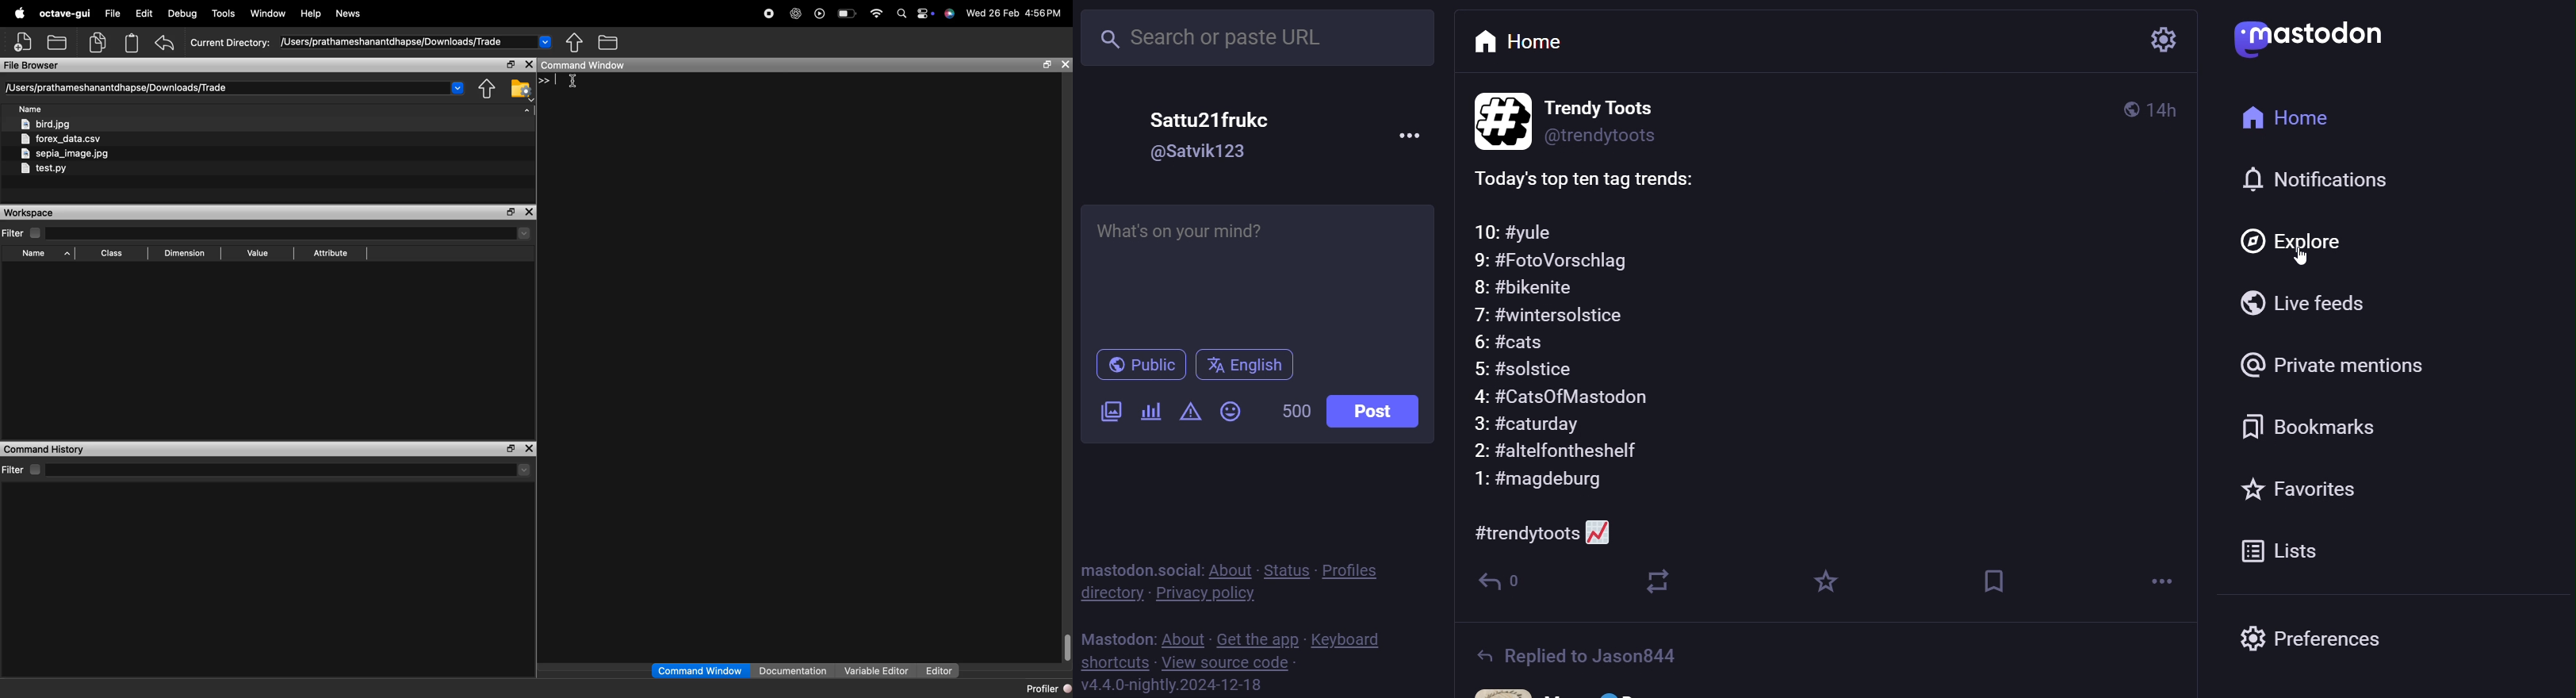 This screenshot has width=2576, height=700. What do you see at coordinates (1600, 650) in the screenshot?
I see `Replied to Jason844` at bounding box center [1600, 650].